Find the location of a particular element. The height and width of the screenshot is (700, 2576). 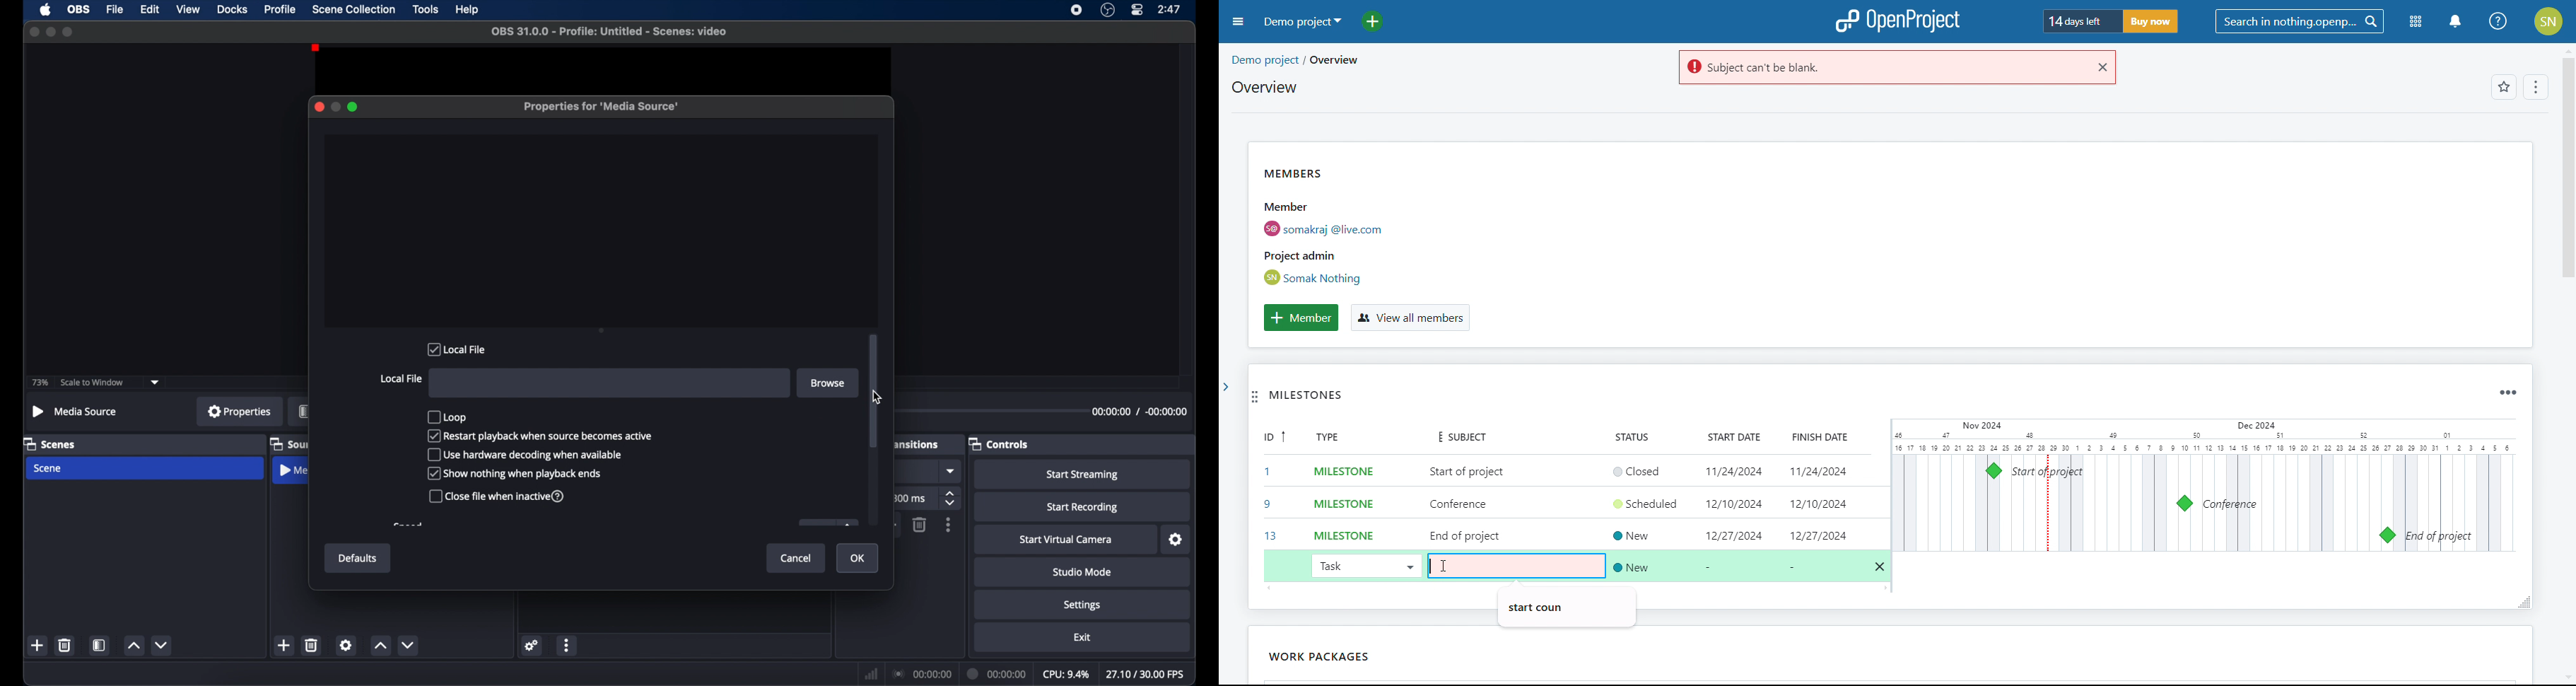

favorites is located at coordinates (2503, 88).